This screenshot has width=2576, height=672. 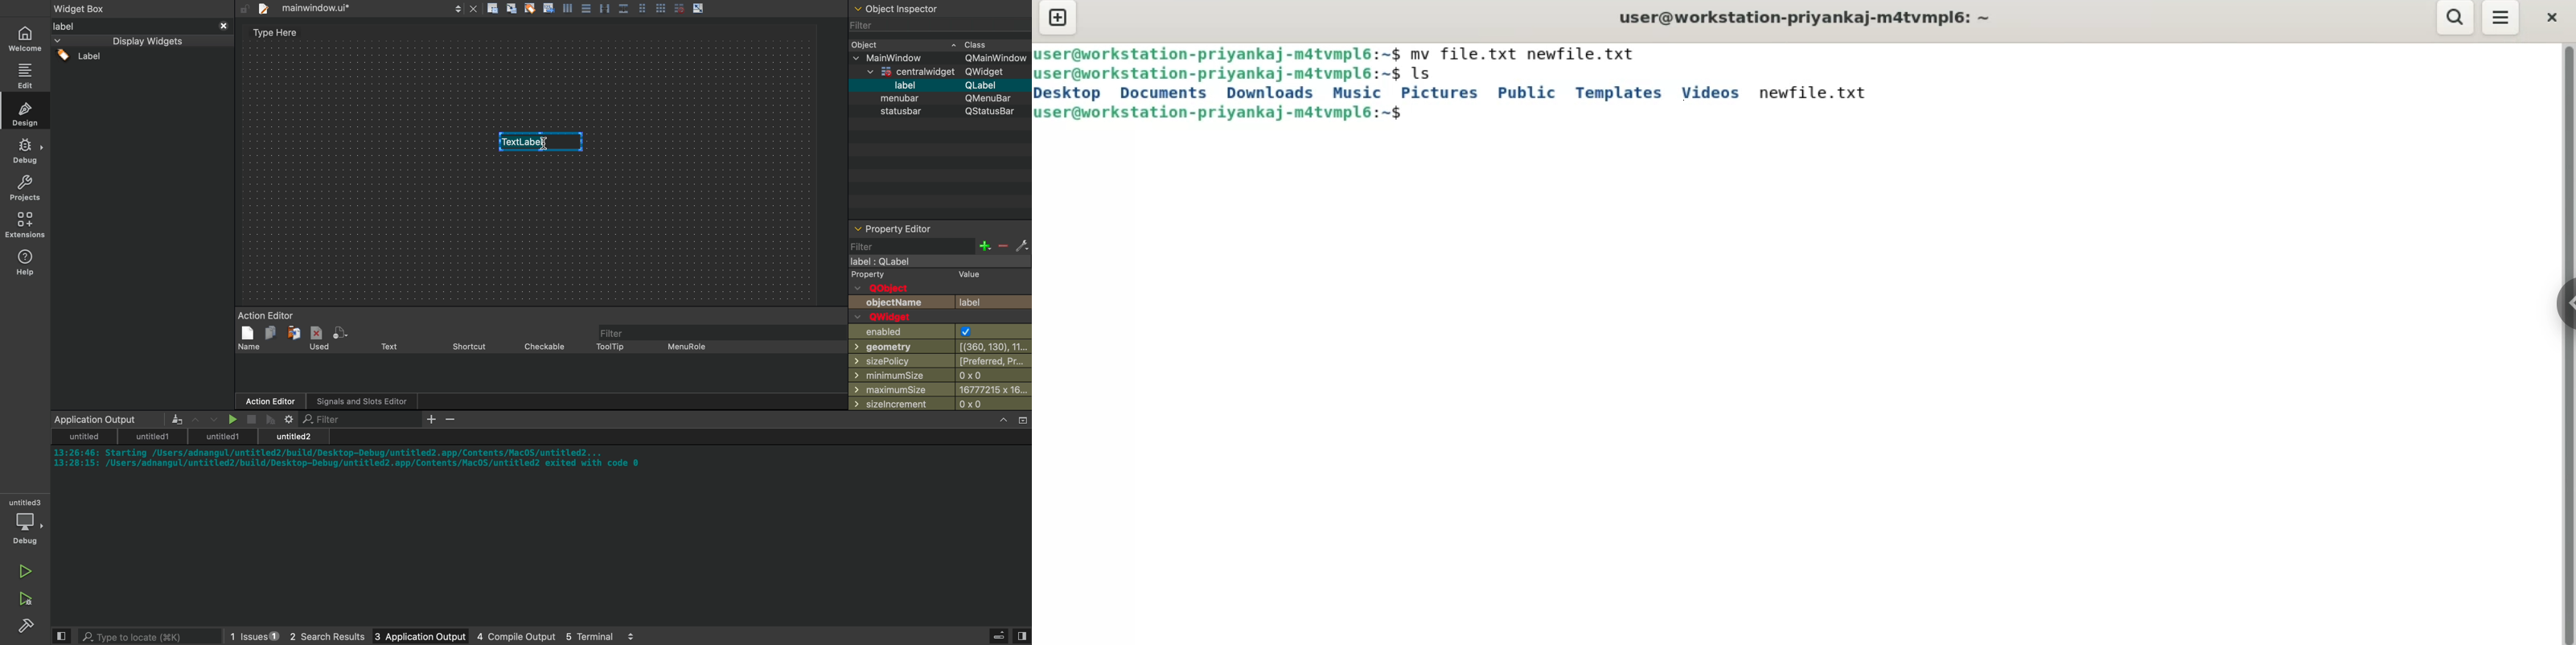 What do you see at coordinates (942, 58) in the screenshot?
I see `` at bounding box center [942, 58].